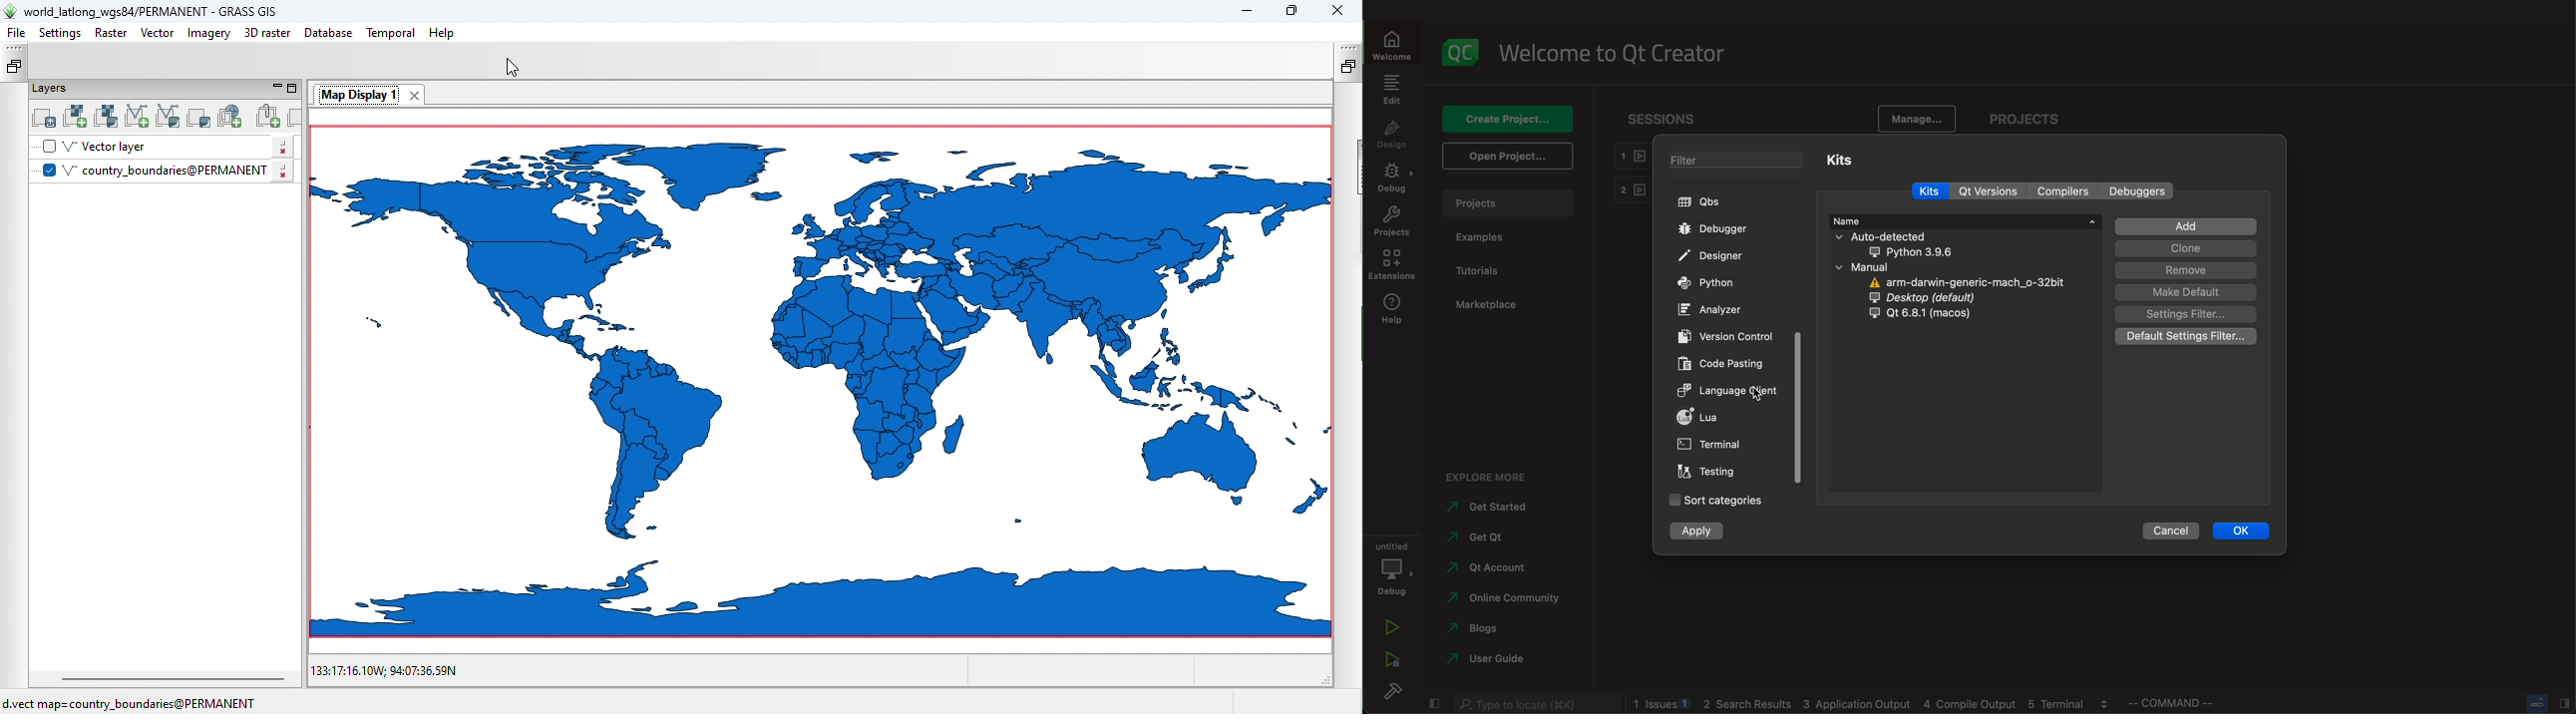 The width and height of the screenshot is (2576, 728). I want to click on community, so click(1509, 601).